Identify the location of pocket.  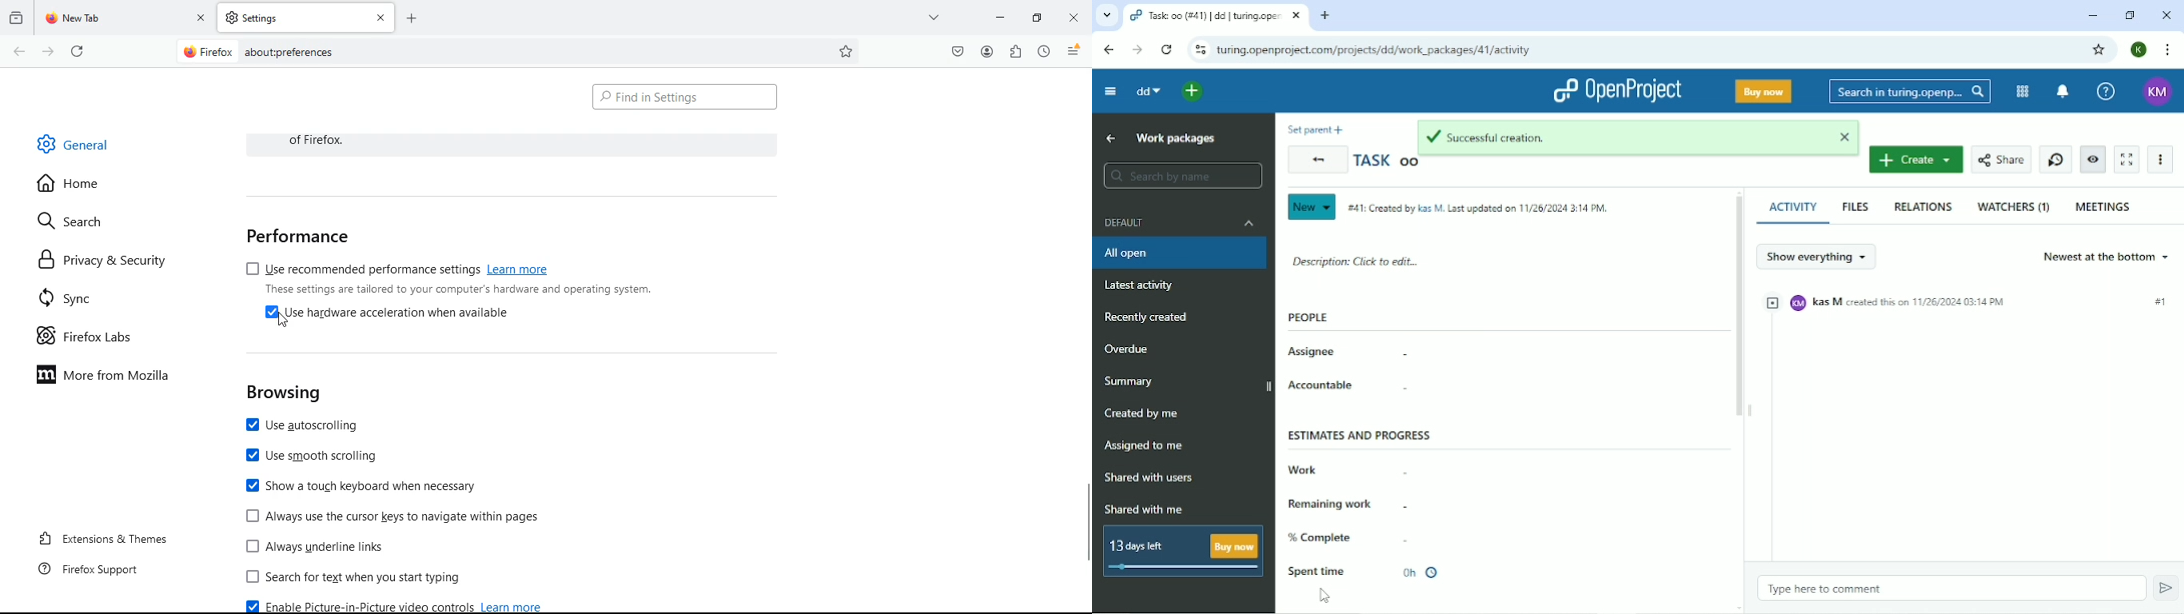
(955, 52).